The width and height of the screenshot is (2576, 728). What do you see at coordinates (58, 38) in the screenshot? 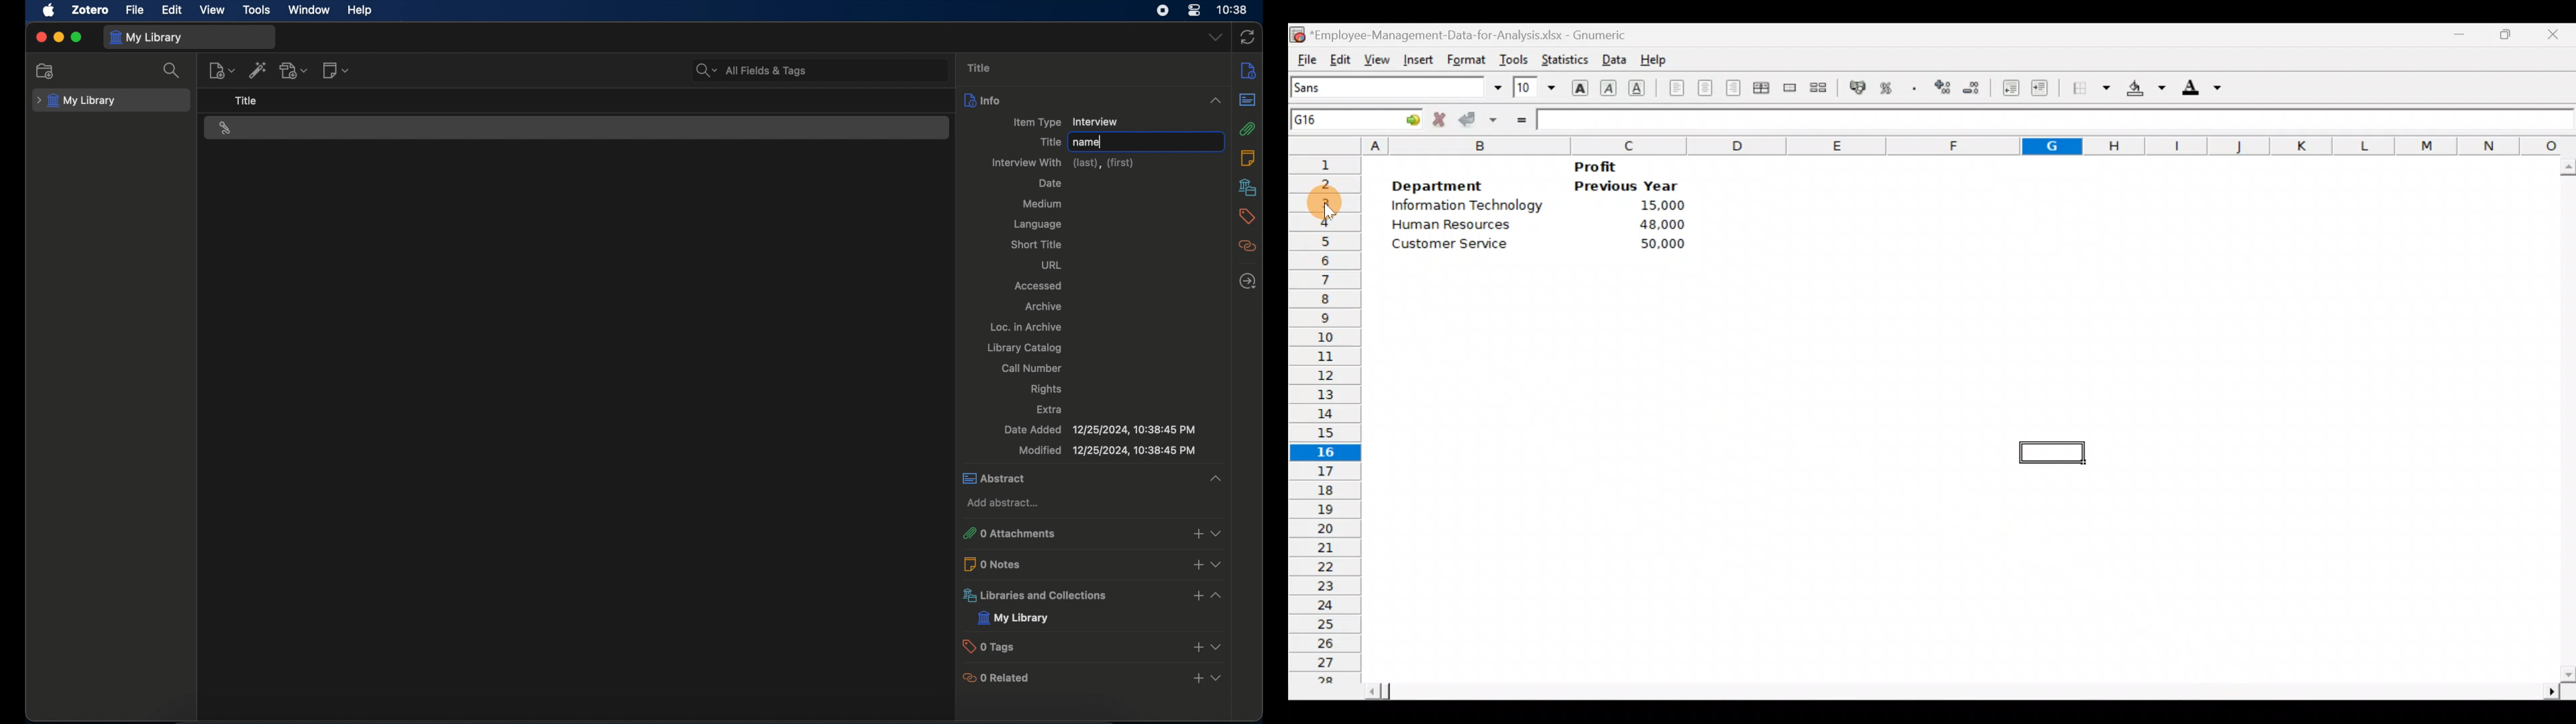
I see `minimize` at bounding box center [58, 38].